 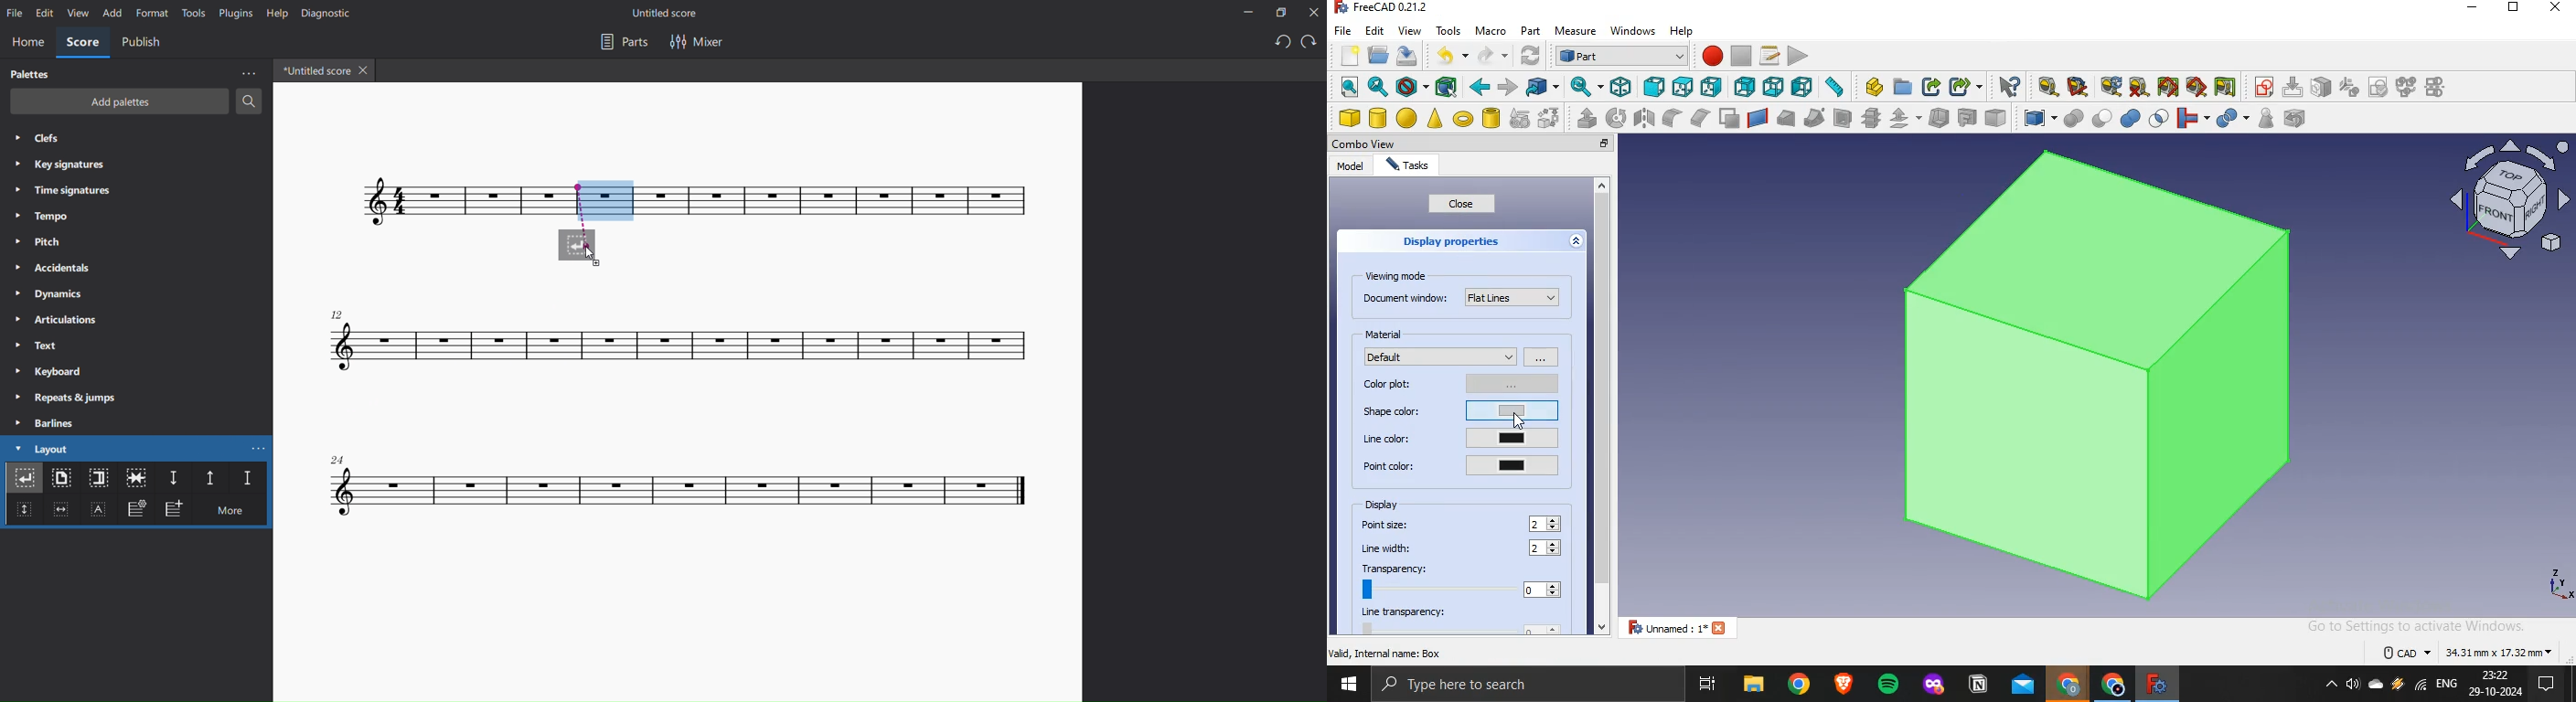 I want to click on more, so click(x=247, y=73).